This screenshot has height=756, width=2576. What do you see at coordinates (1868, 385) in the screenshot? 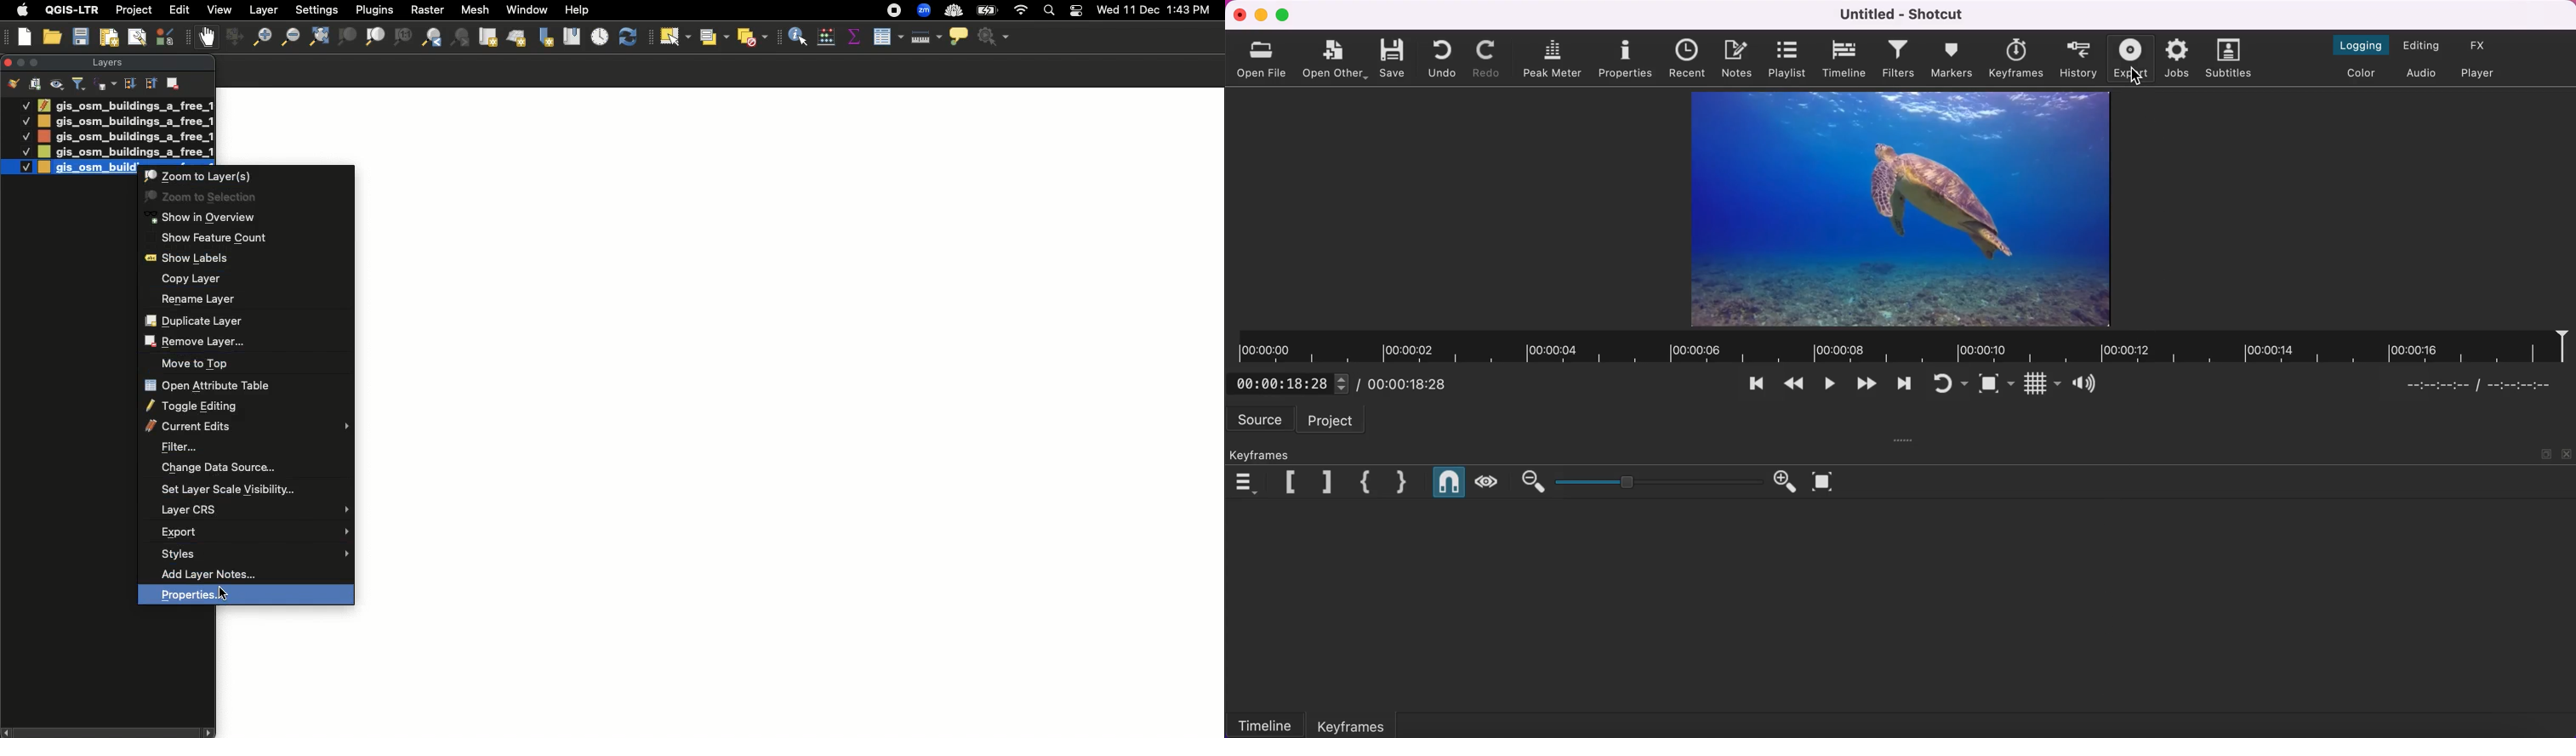
I see `skip to the next point` at bounding box center [1868, 385].